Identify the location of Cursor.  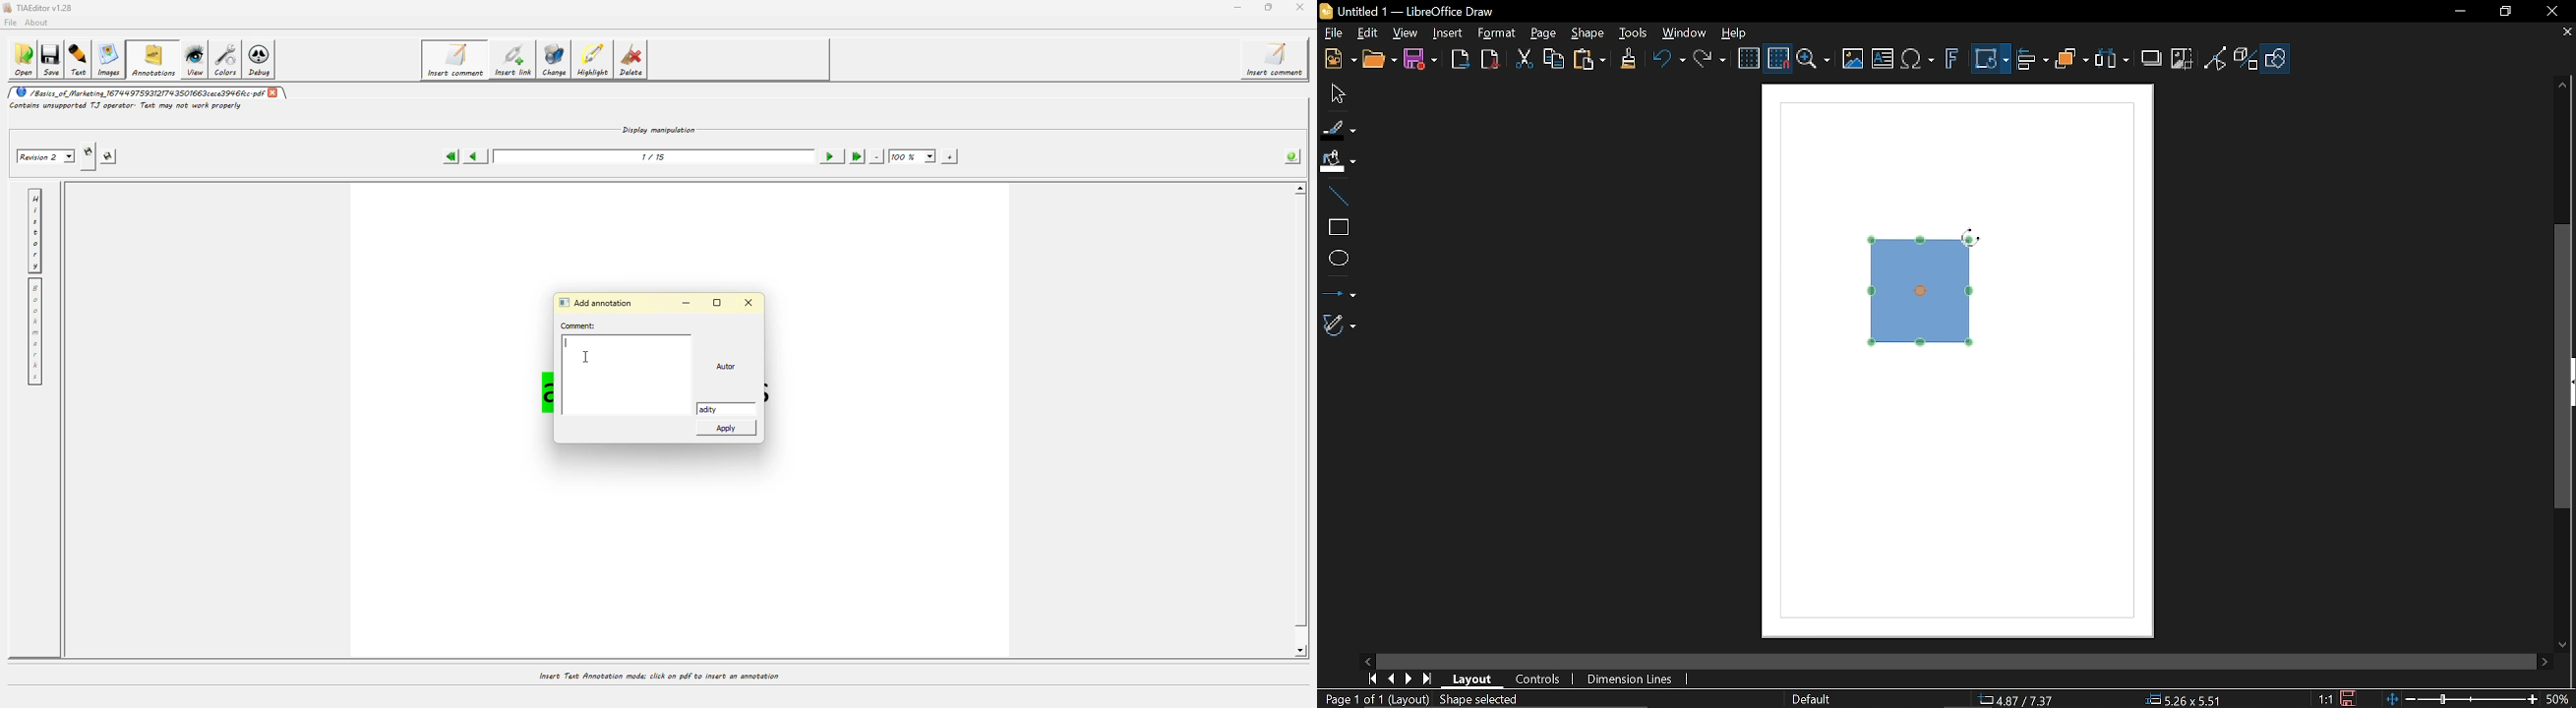
(1977, 237).